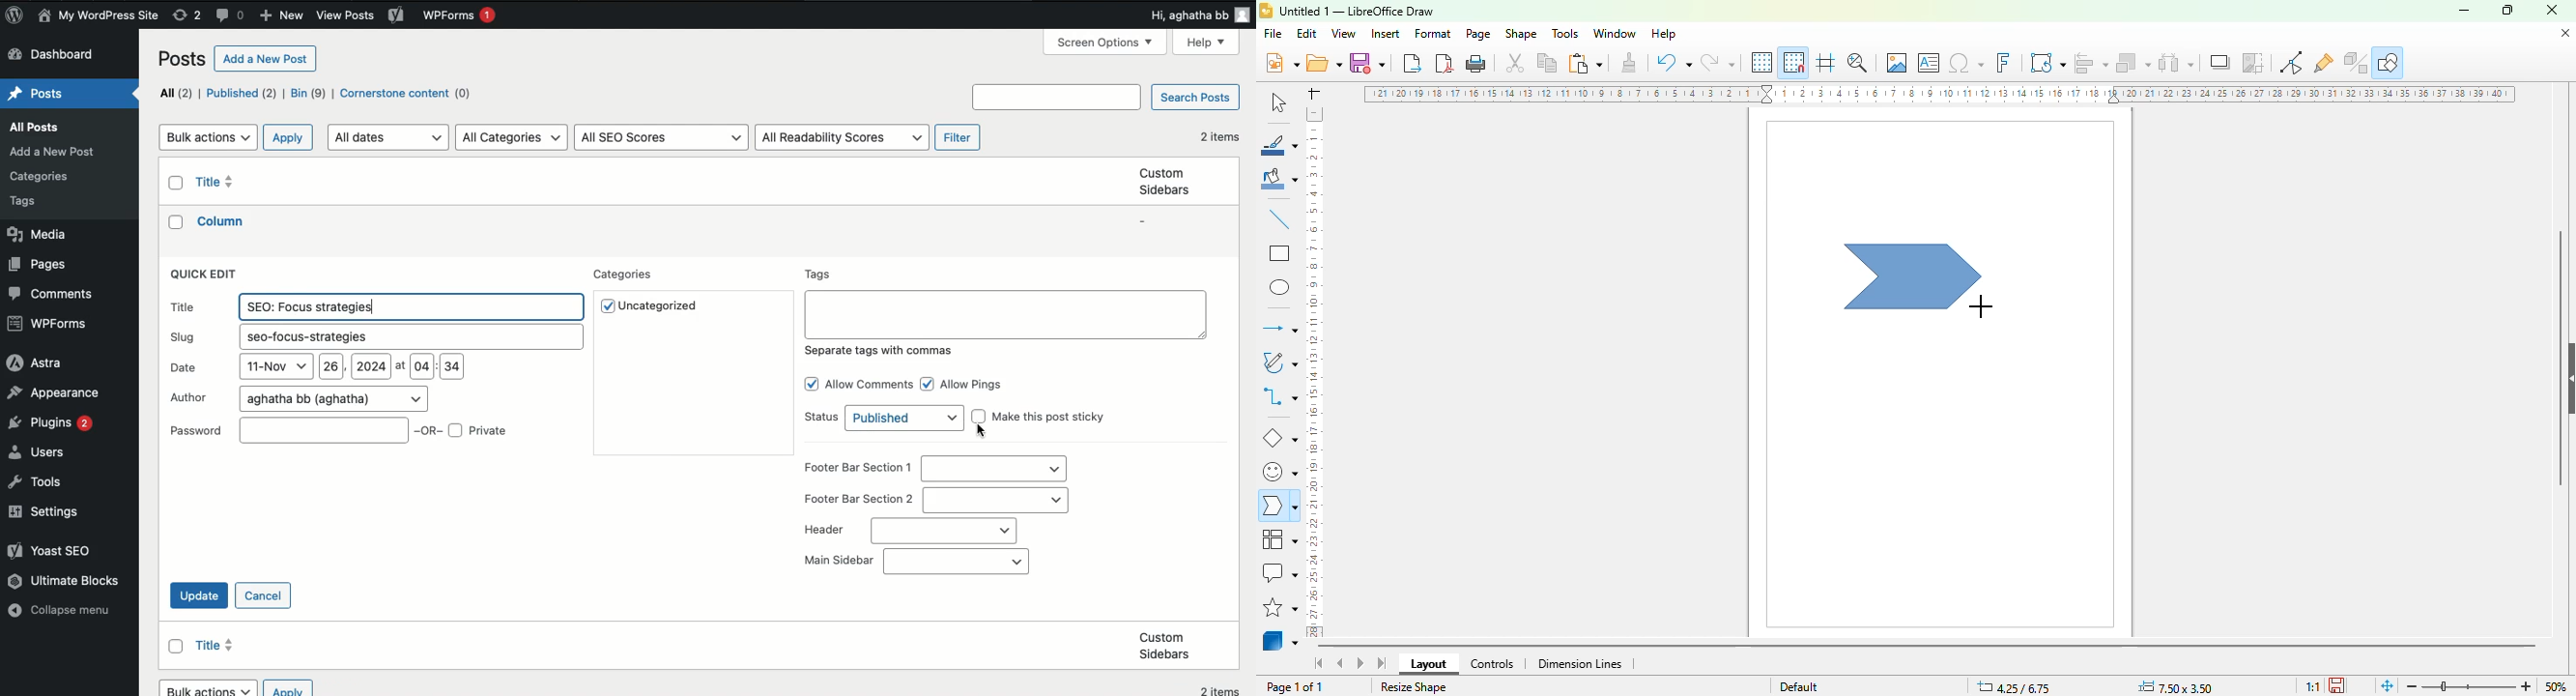 This screenshot has height=700, width=2576. I want to click on export, so click(1414, 63).